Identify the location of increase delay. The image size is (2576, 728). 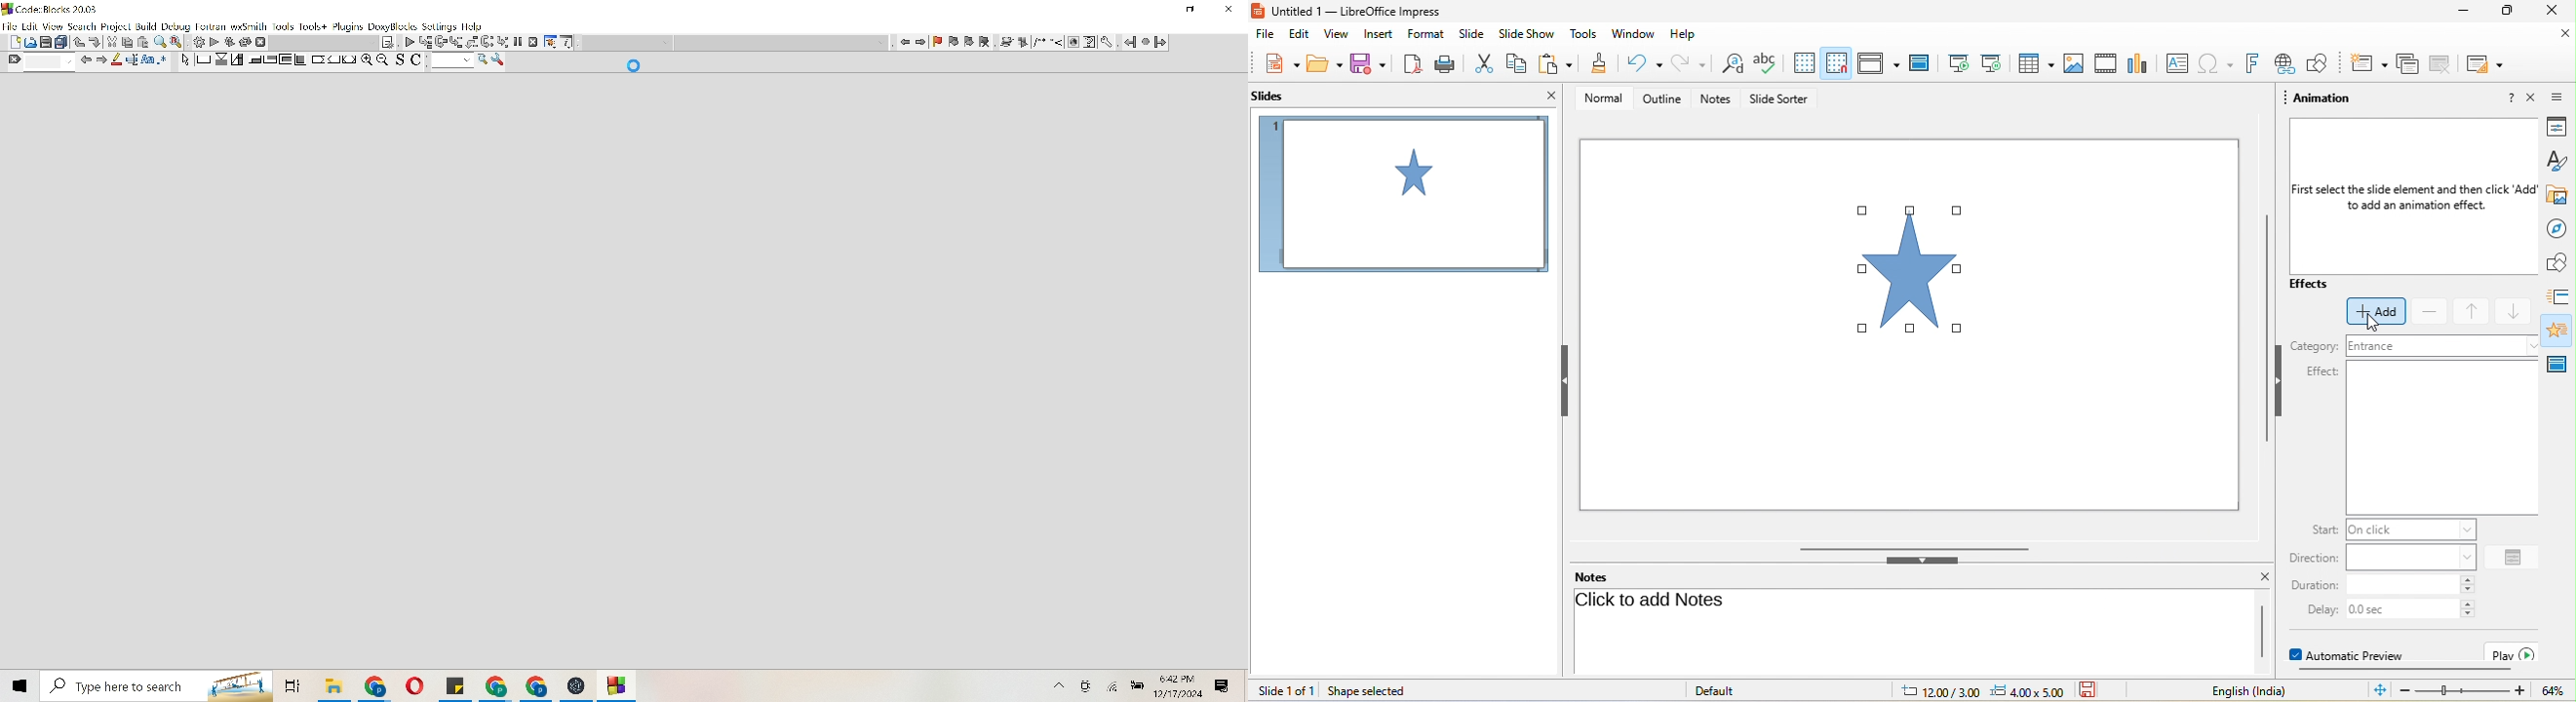
(2468, 603).